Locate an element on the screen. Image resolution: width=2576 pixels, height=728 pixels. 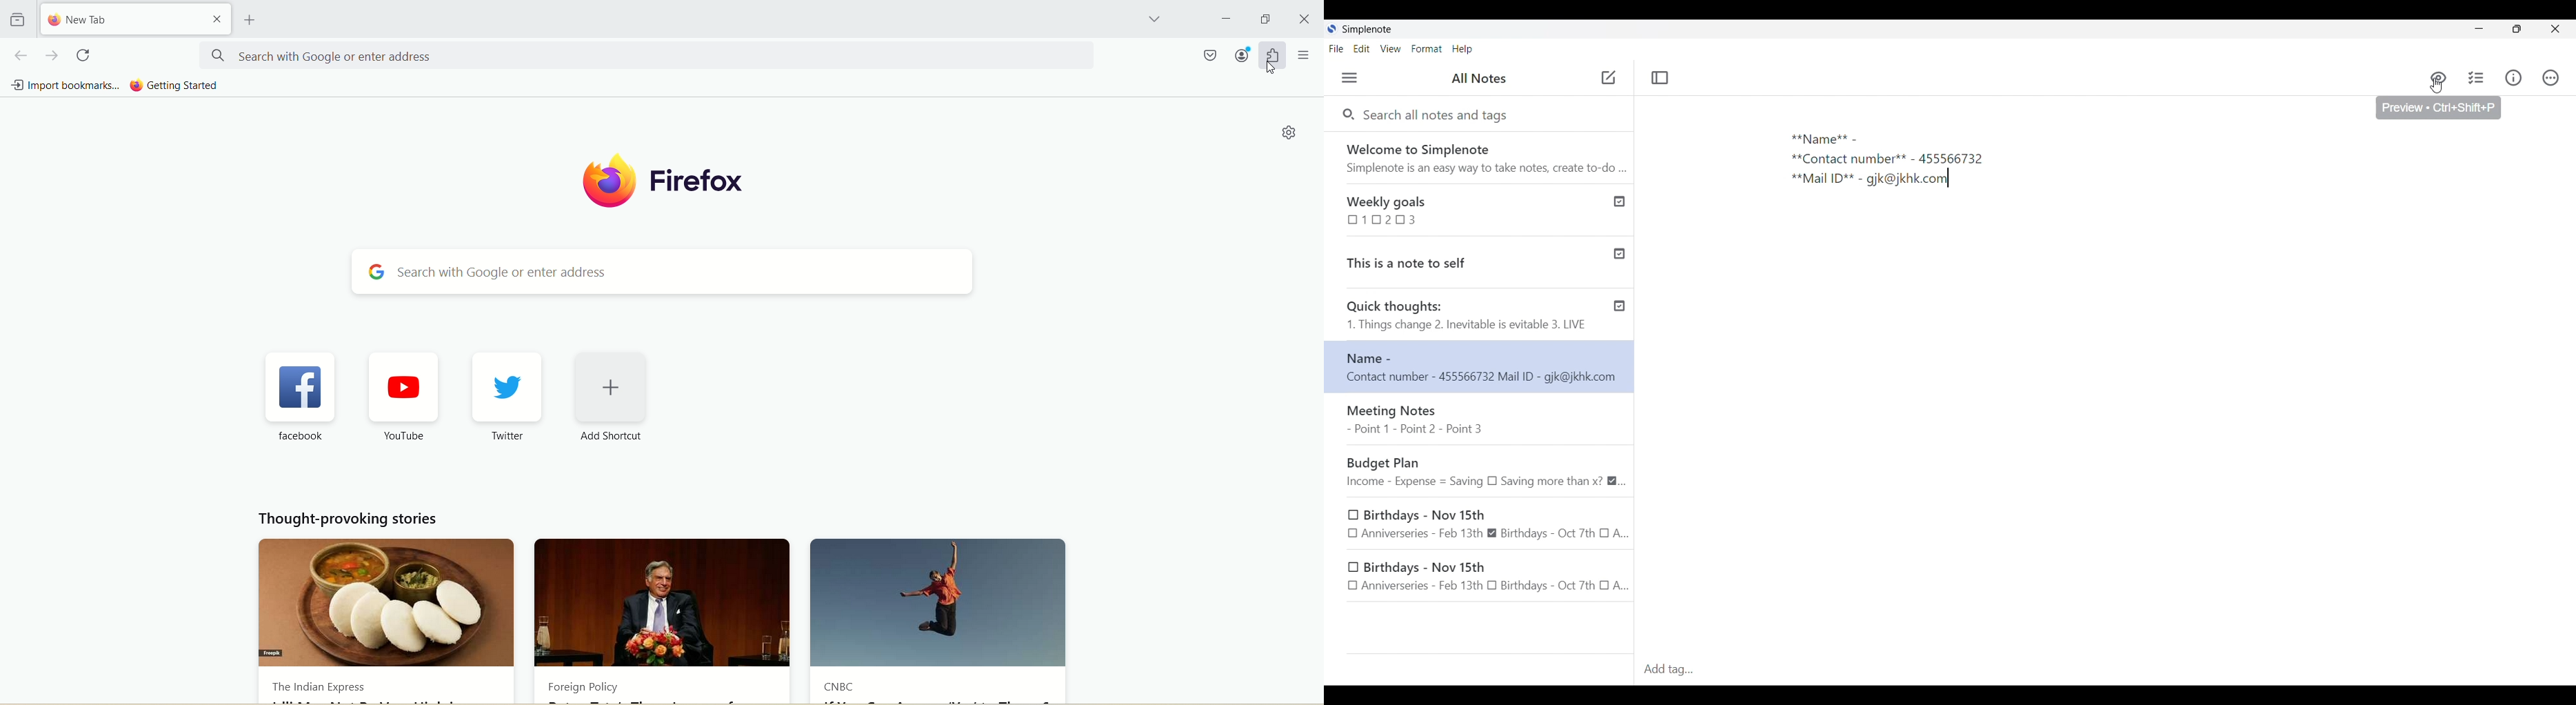
Thought provoking stories is located at coordinates (348, 519).